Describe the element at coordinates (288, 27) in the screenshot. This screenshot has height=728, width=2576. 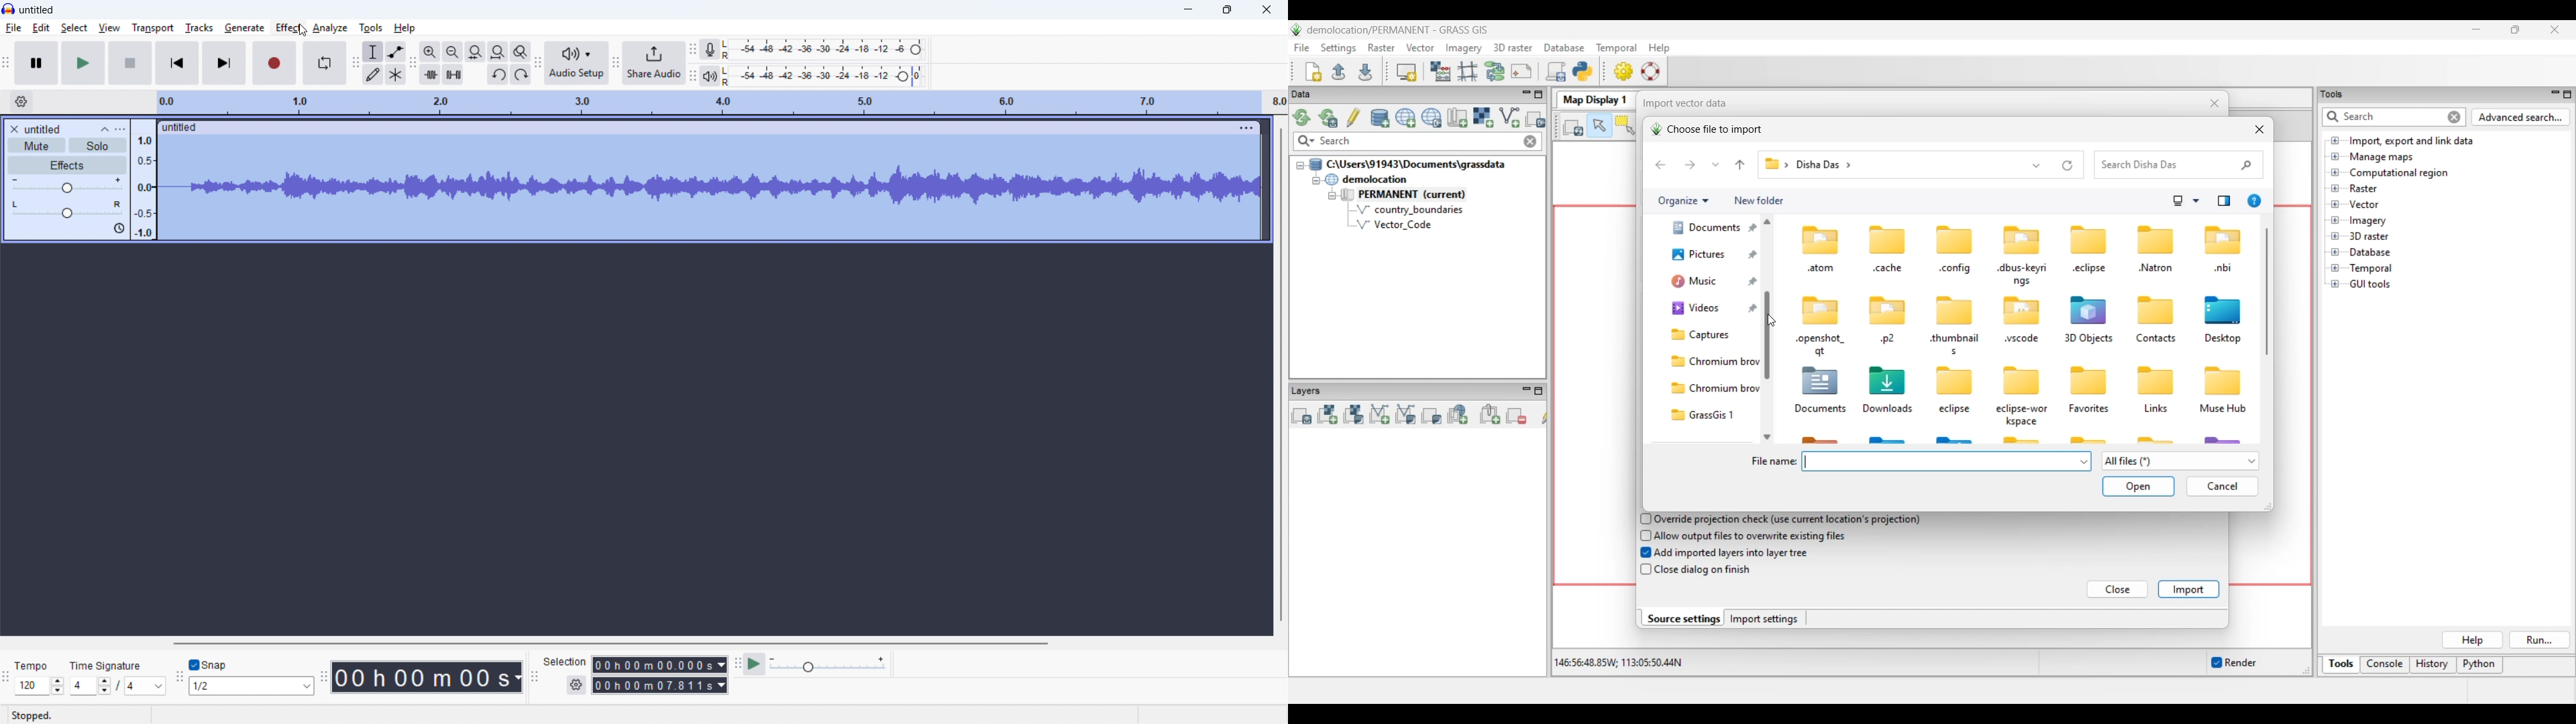
I see `effect` at that location.